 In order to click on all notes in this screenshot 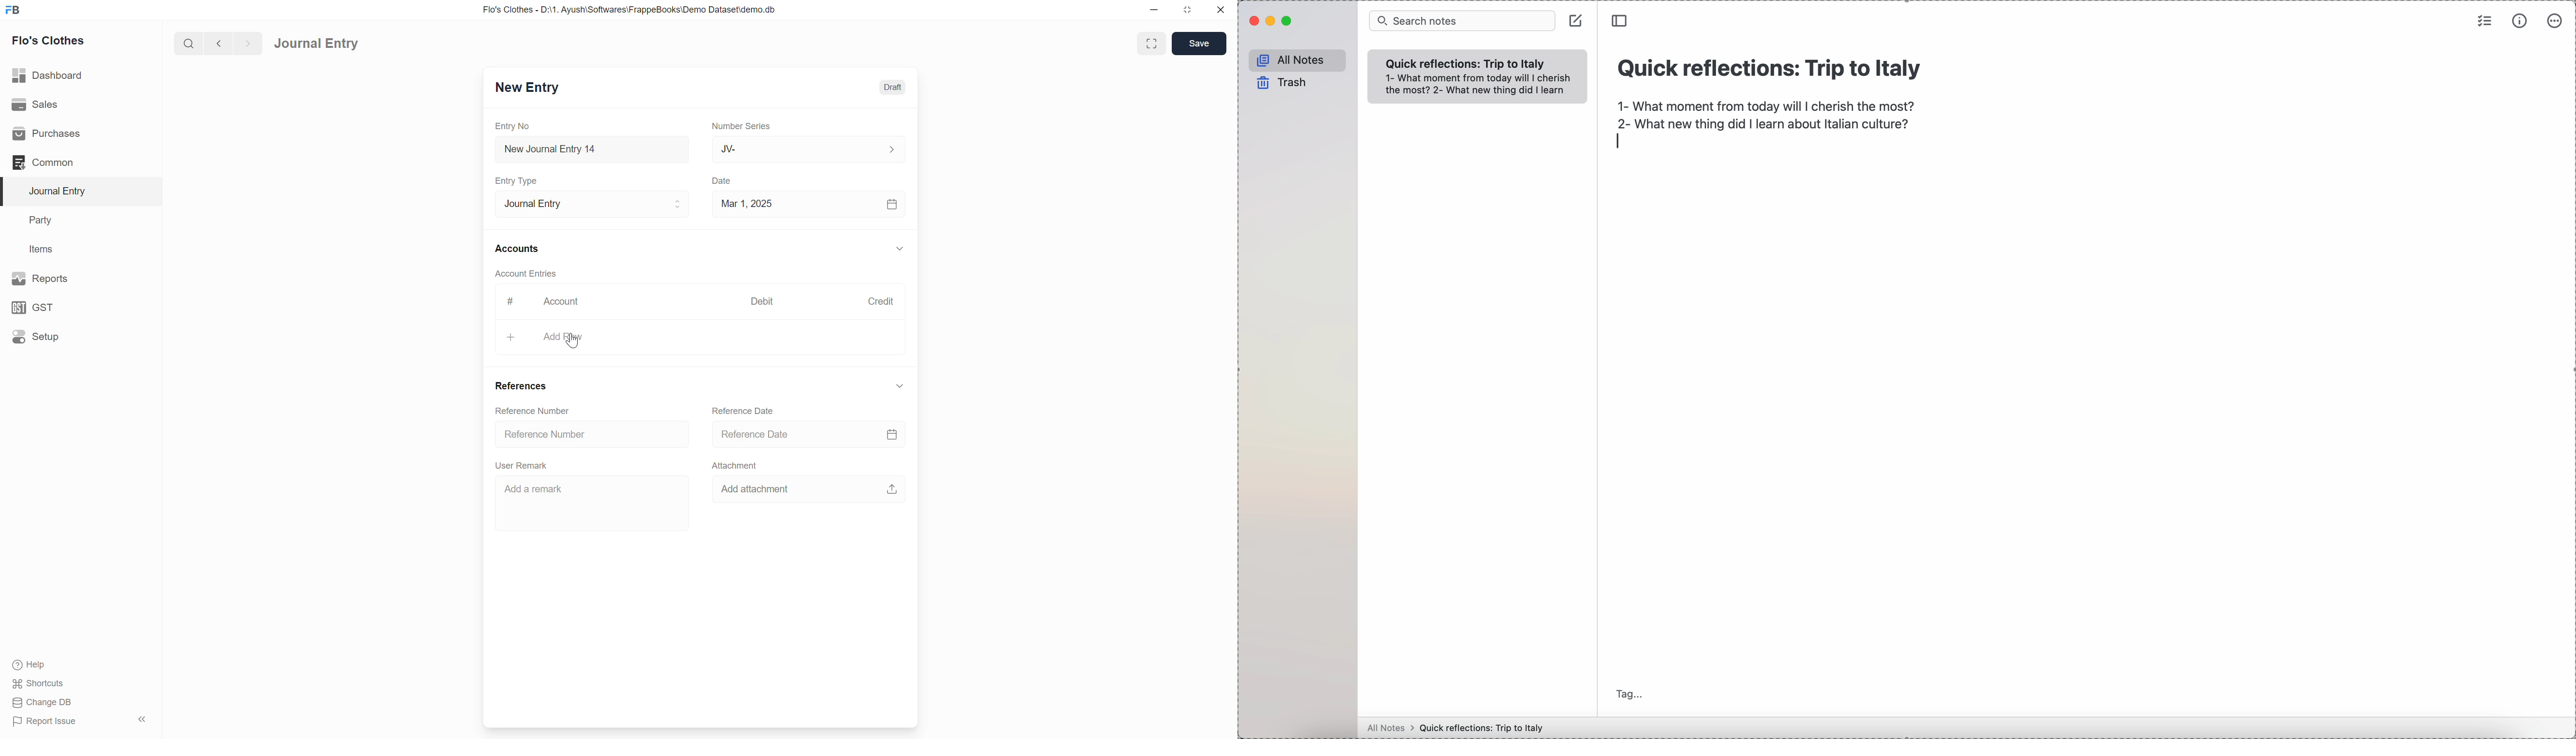, I will do `click(1387, 729)`.